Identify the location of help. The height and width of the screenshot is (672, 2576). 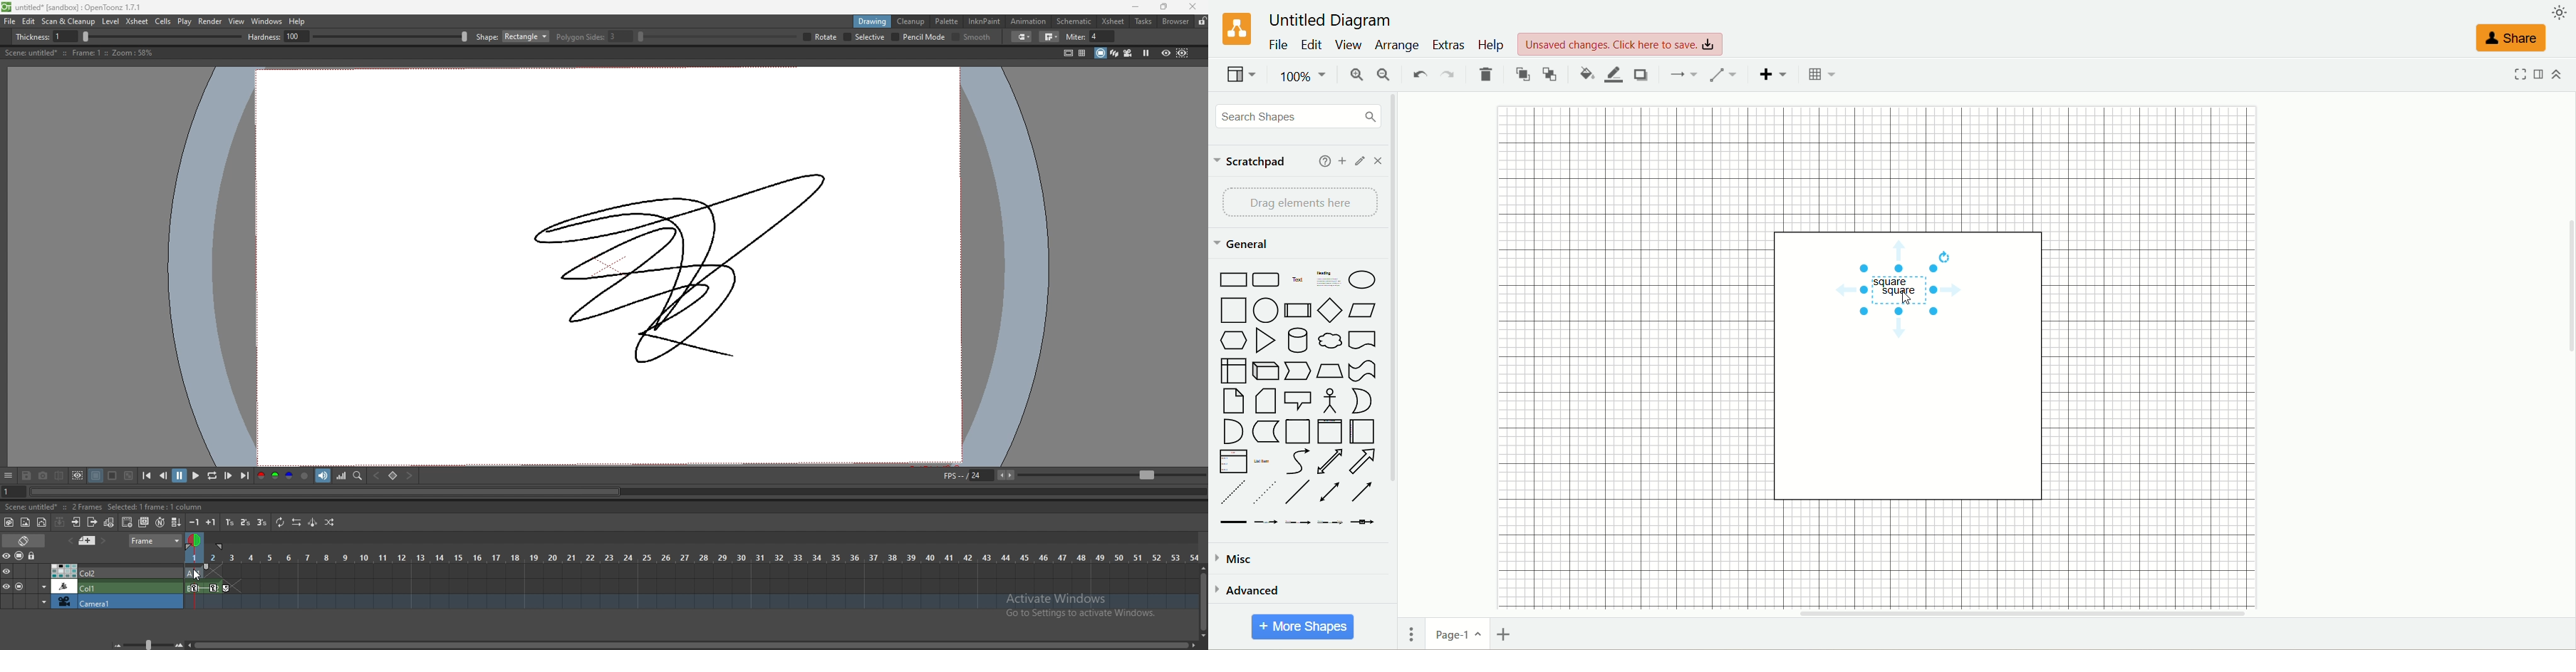
(1489, 45).